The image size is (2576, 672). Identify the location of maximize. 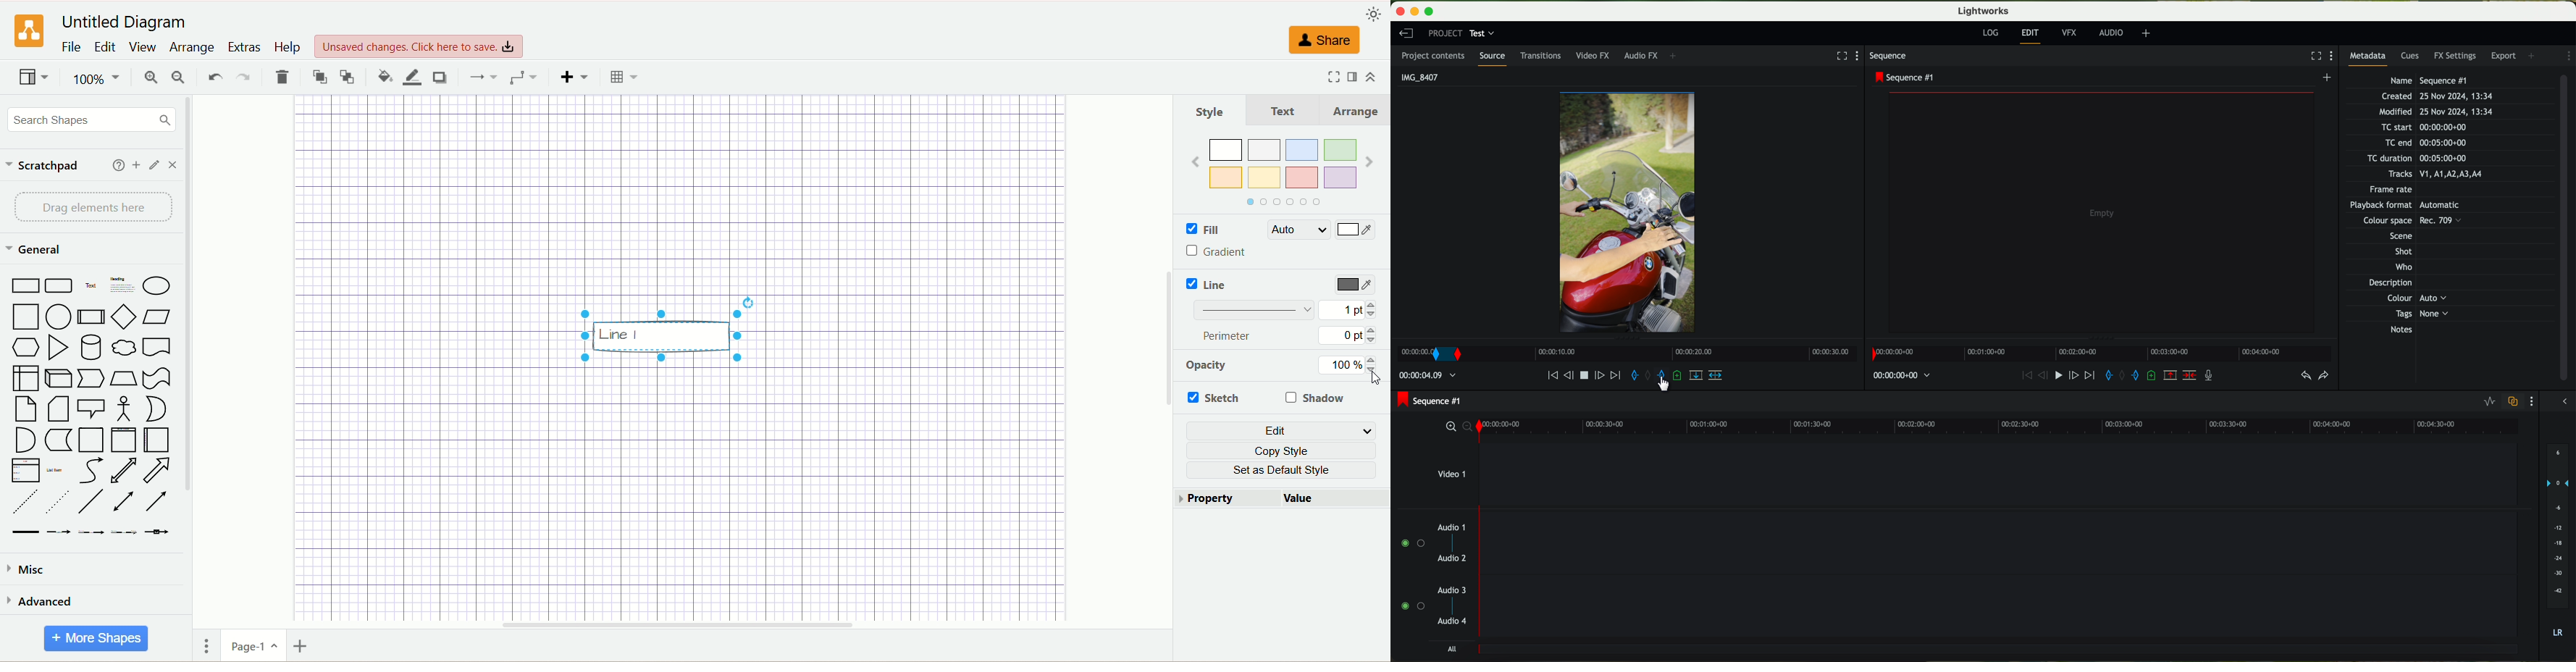
(1434, 10).